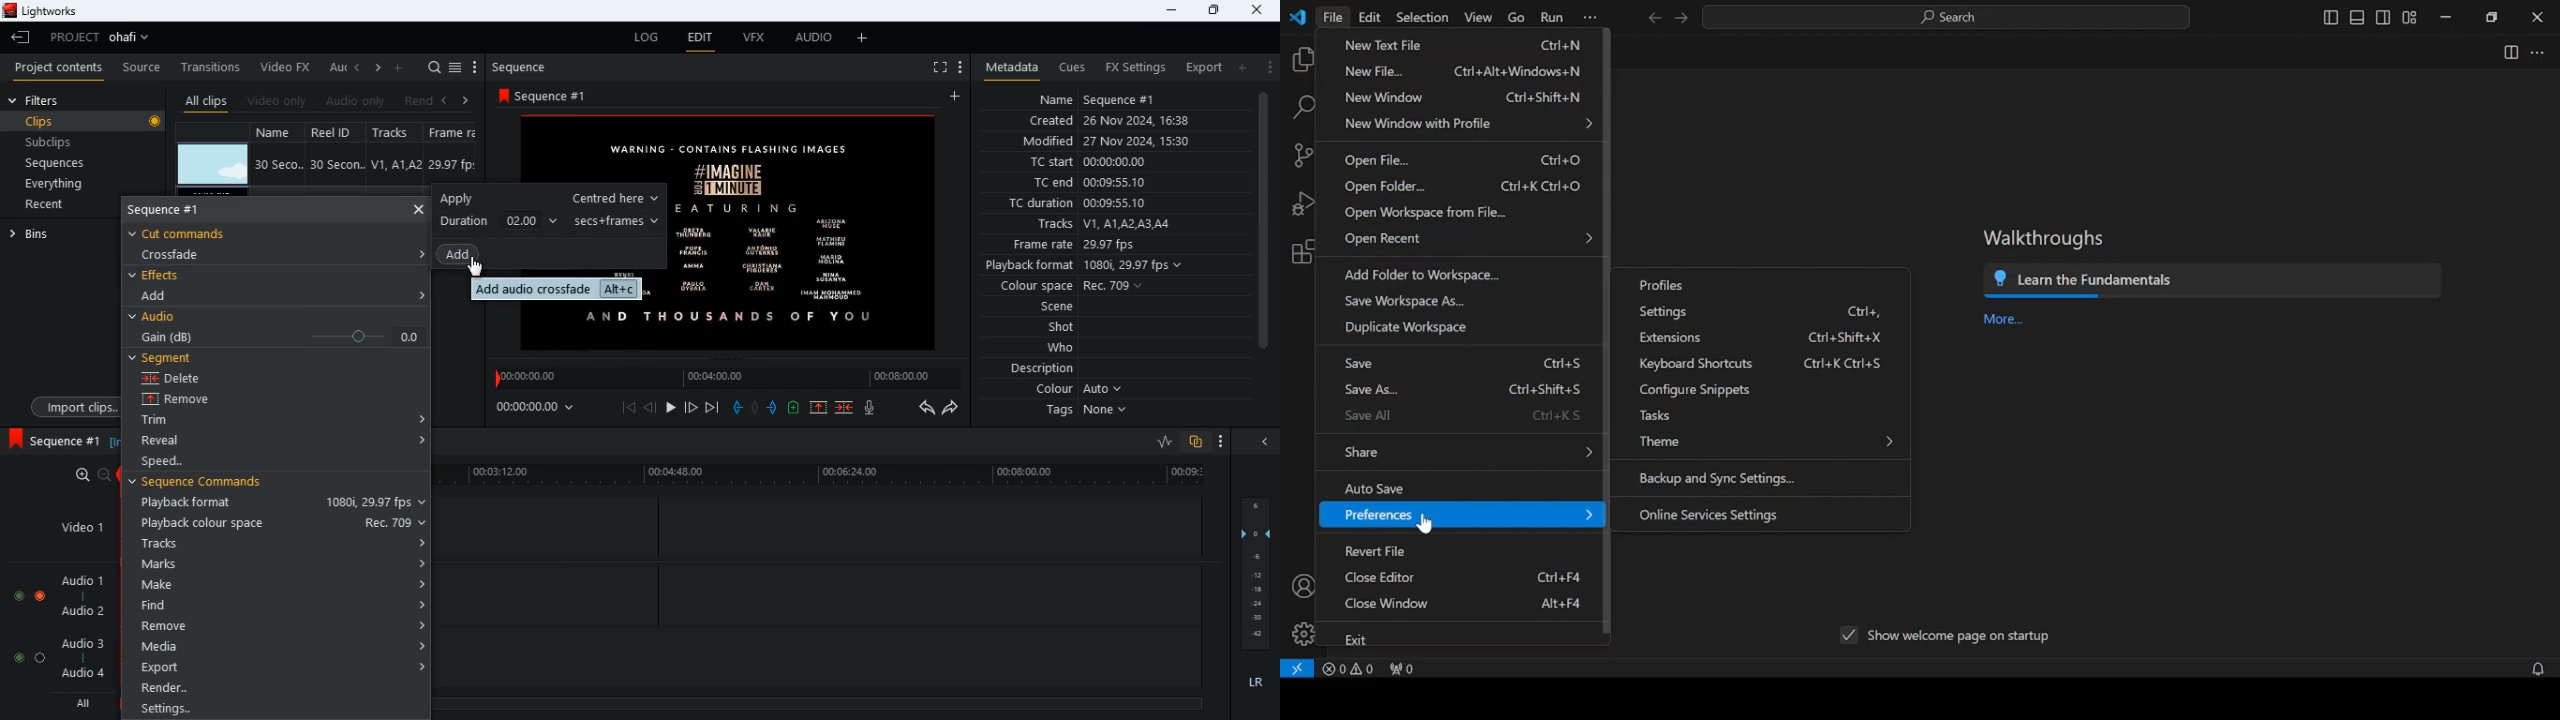 Image resolution: width=2576 pixels, height=728 pixels. What do you see at coordinates (1304, 203) in the screenshot?
I see `run and debug` at bounding box center [1304, 203].